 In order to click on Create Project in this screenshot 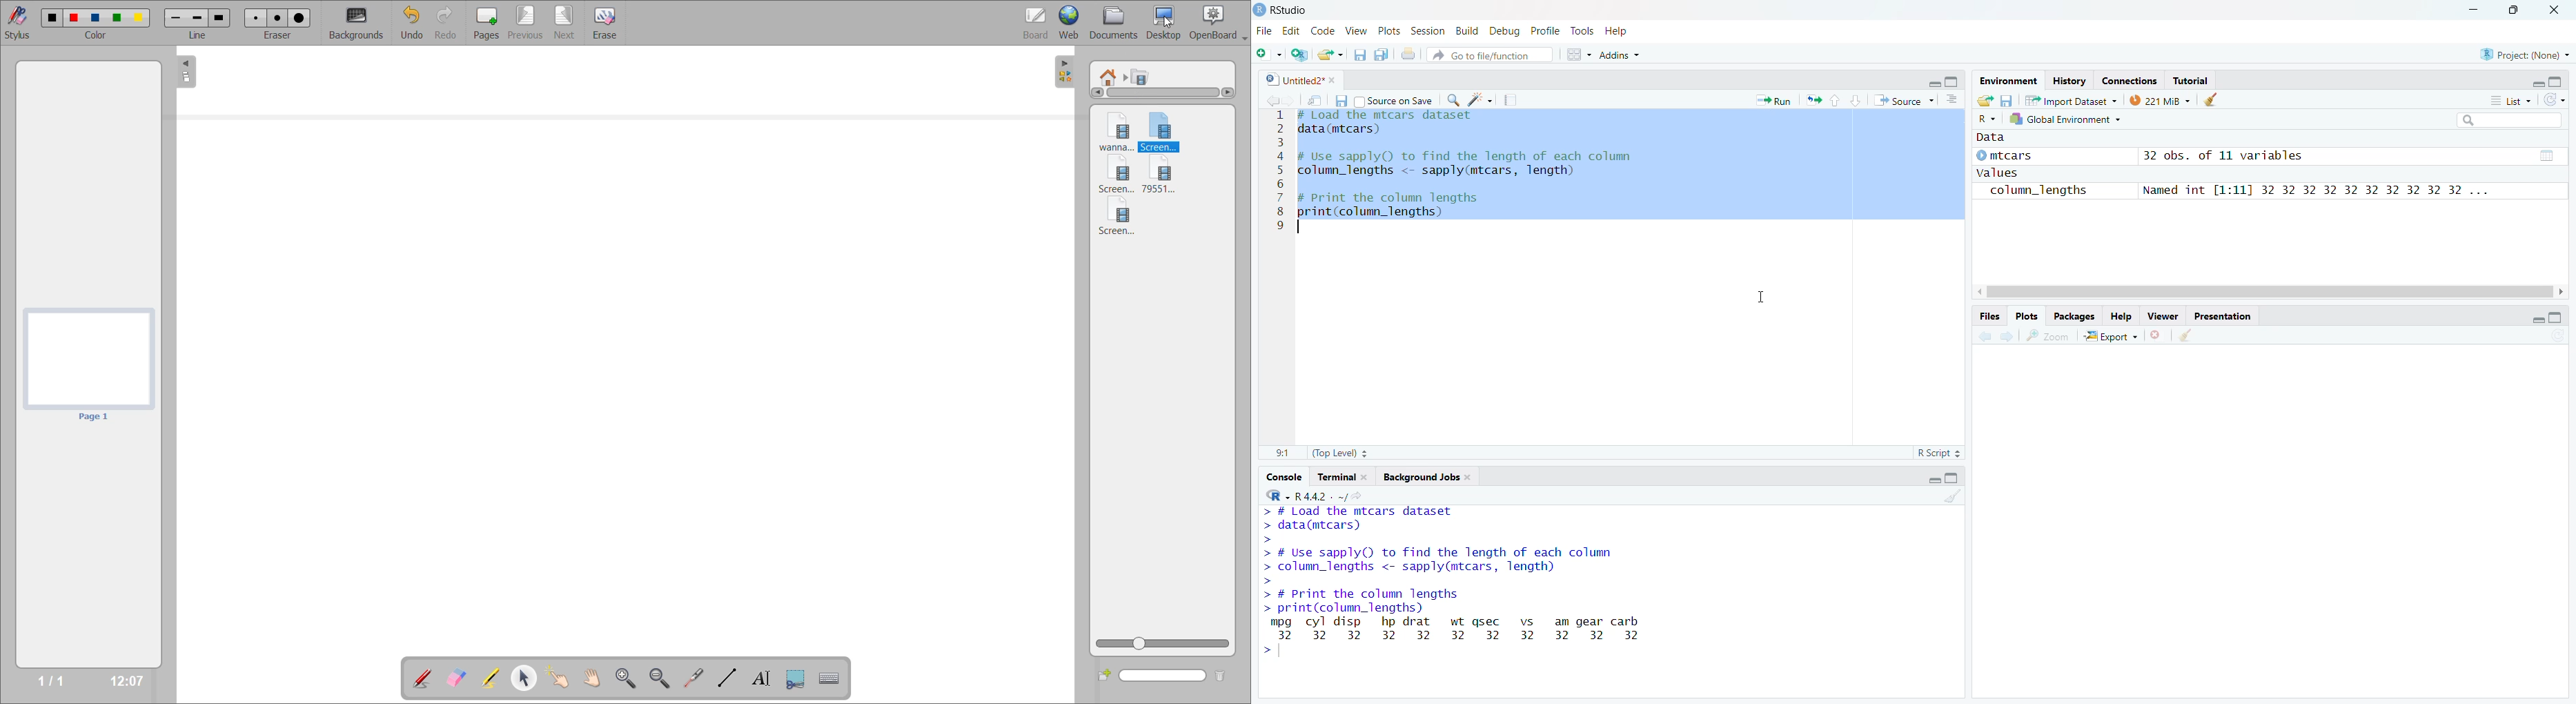, I will do `click(1299, 55)`.